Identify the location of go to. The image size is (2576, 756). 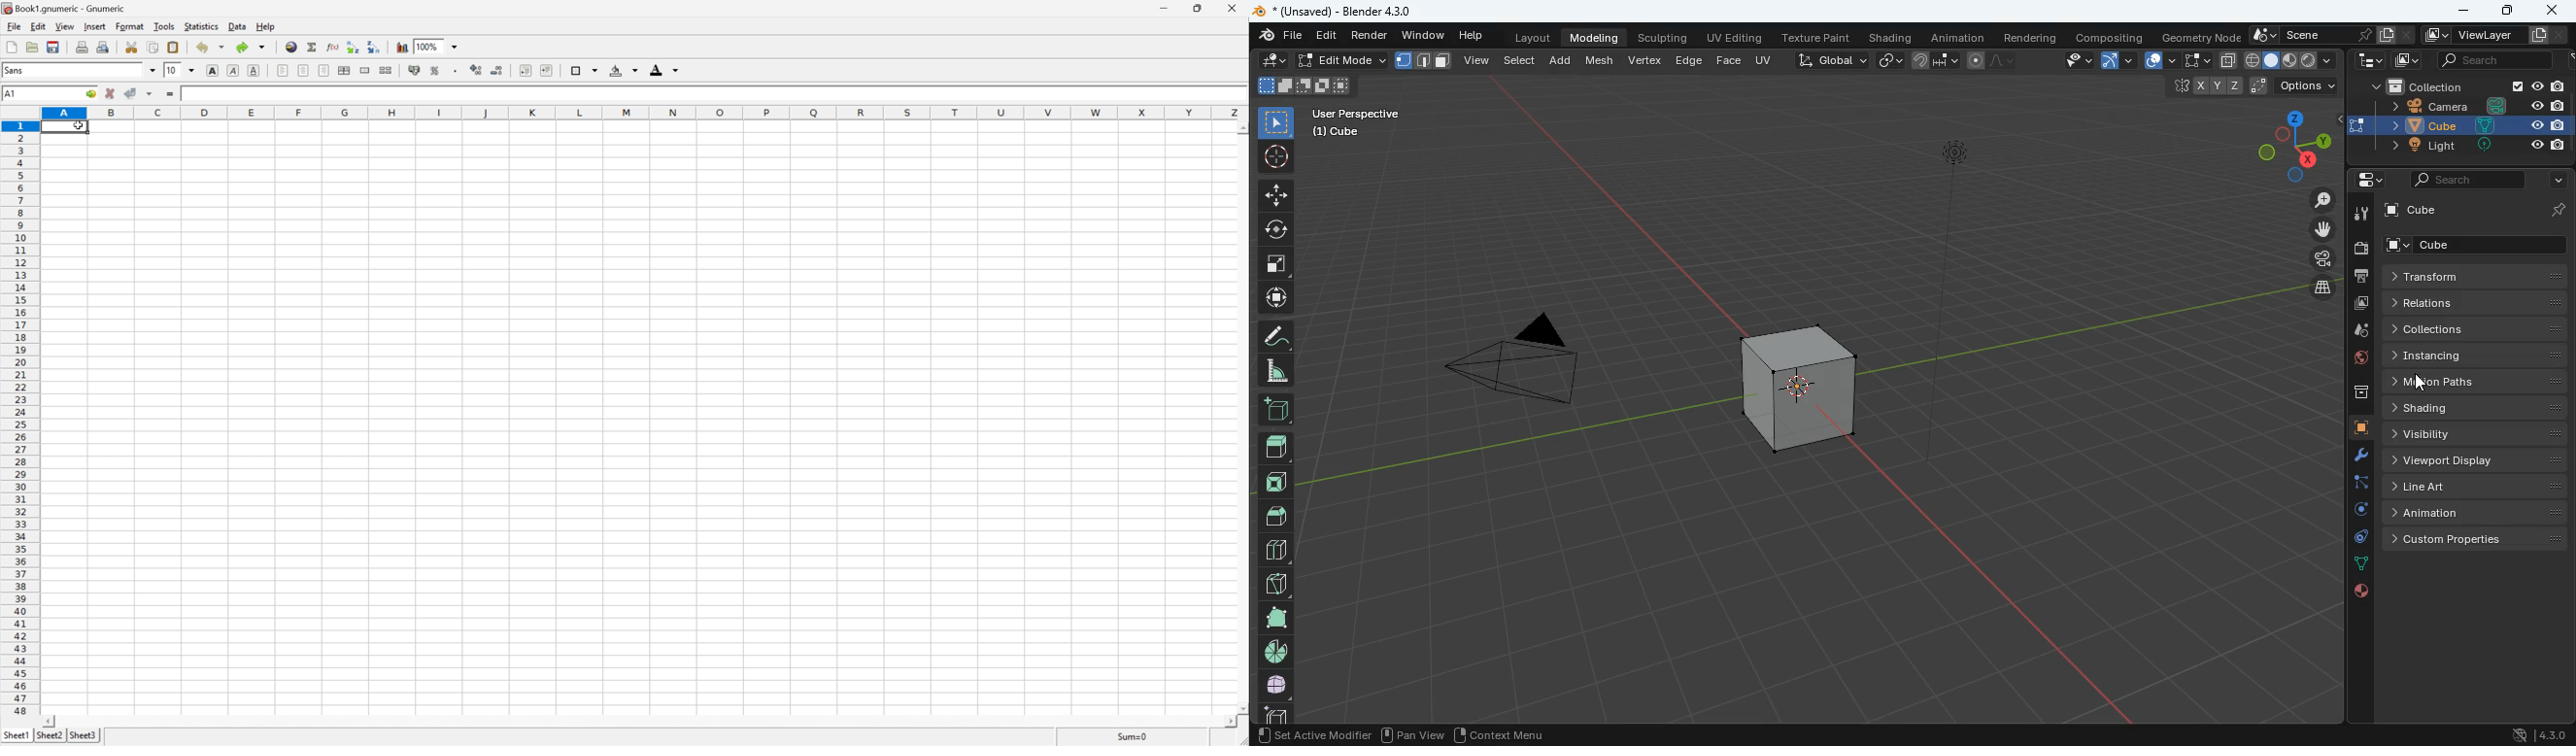
(92, 95).